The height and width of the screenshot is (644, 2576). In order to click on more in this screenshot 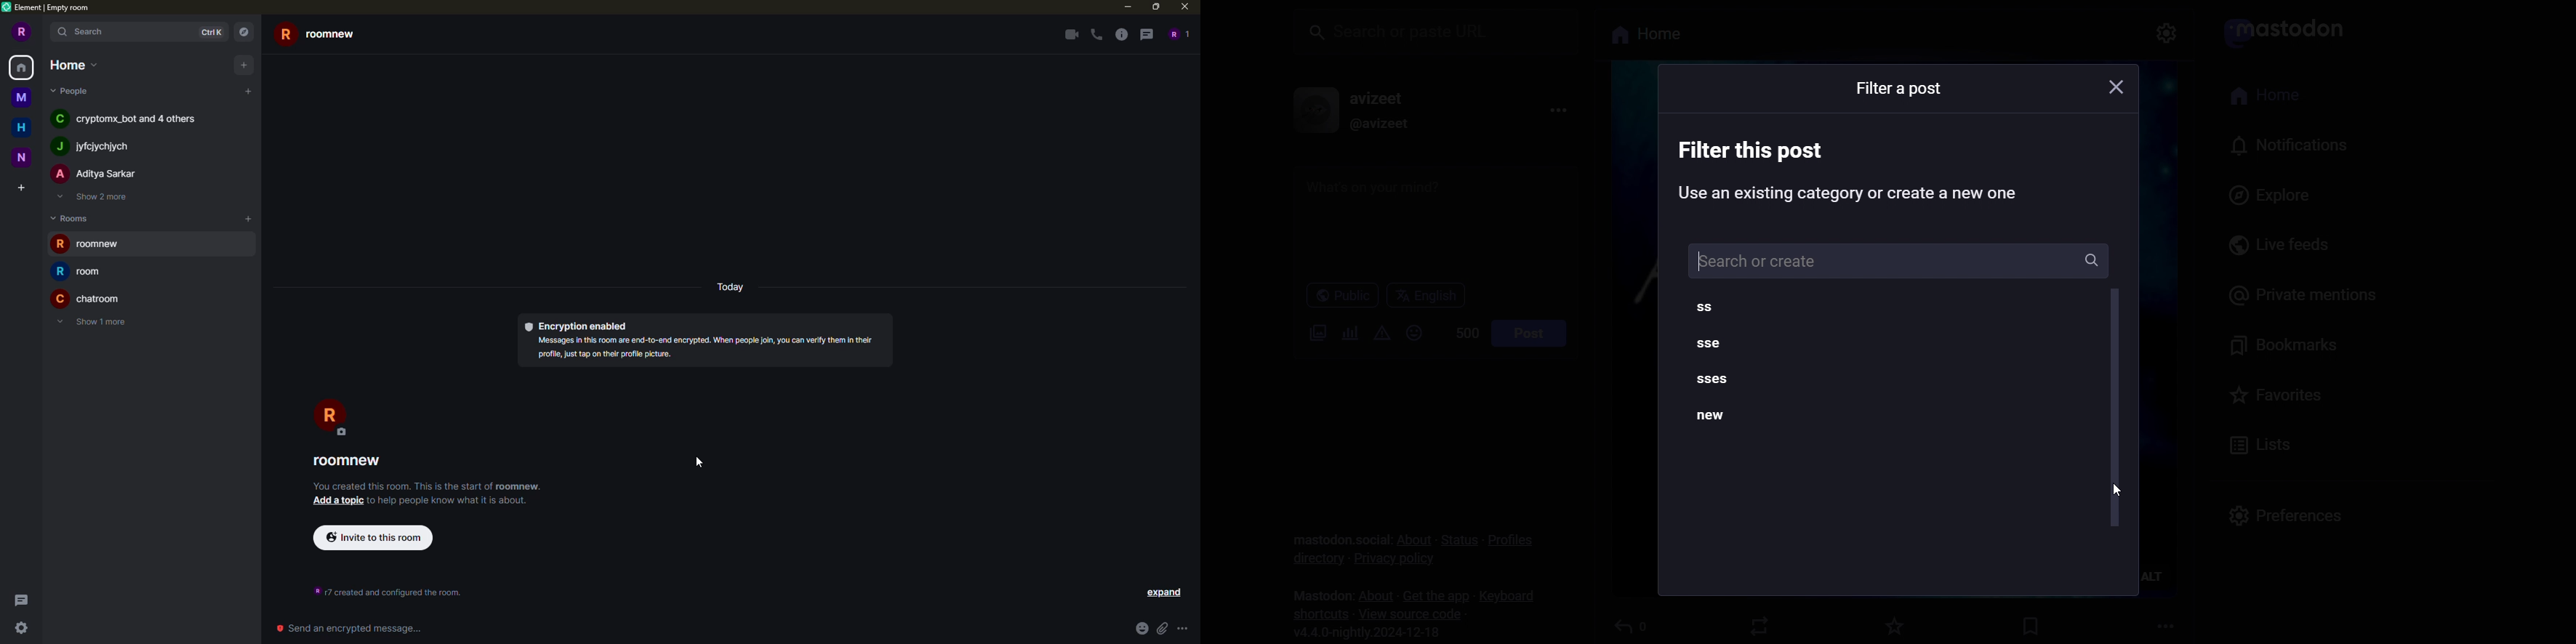, I will do `click(1186, 630)`.